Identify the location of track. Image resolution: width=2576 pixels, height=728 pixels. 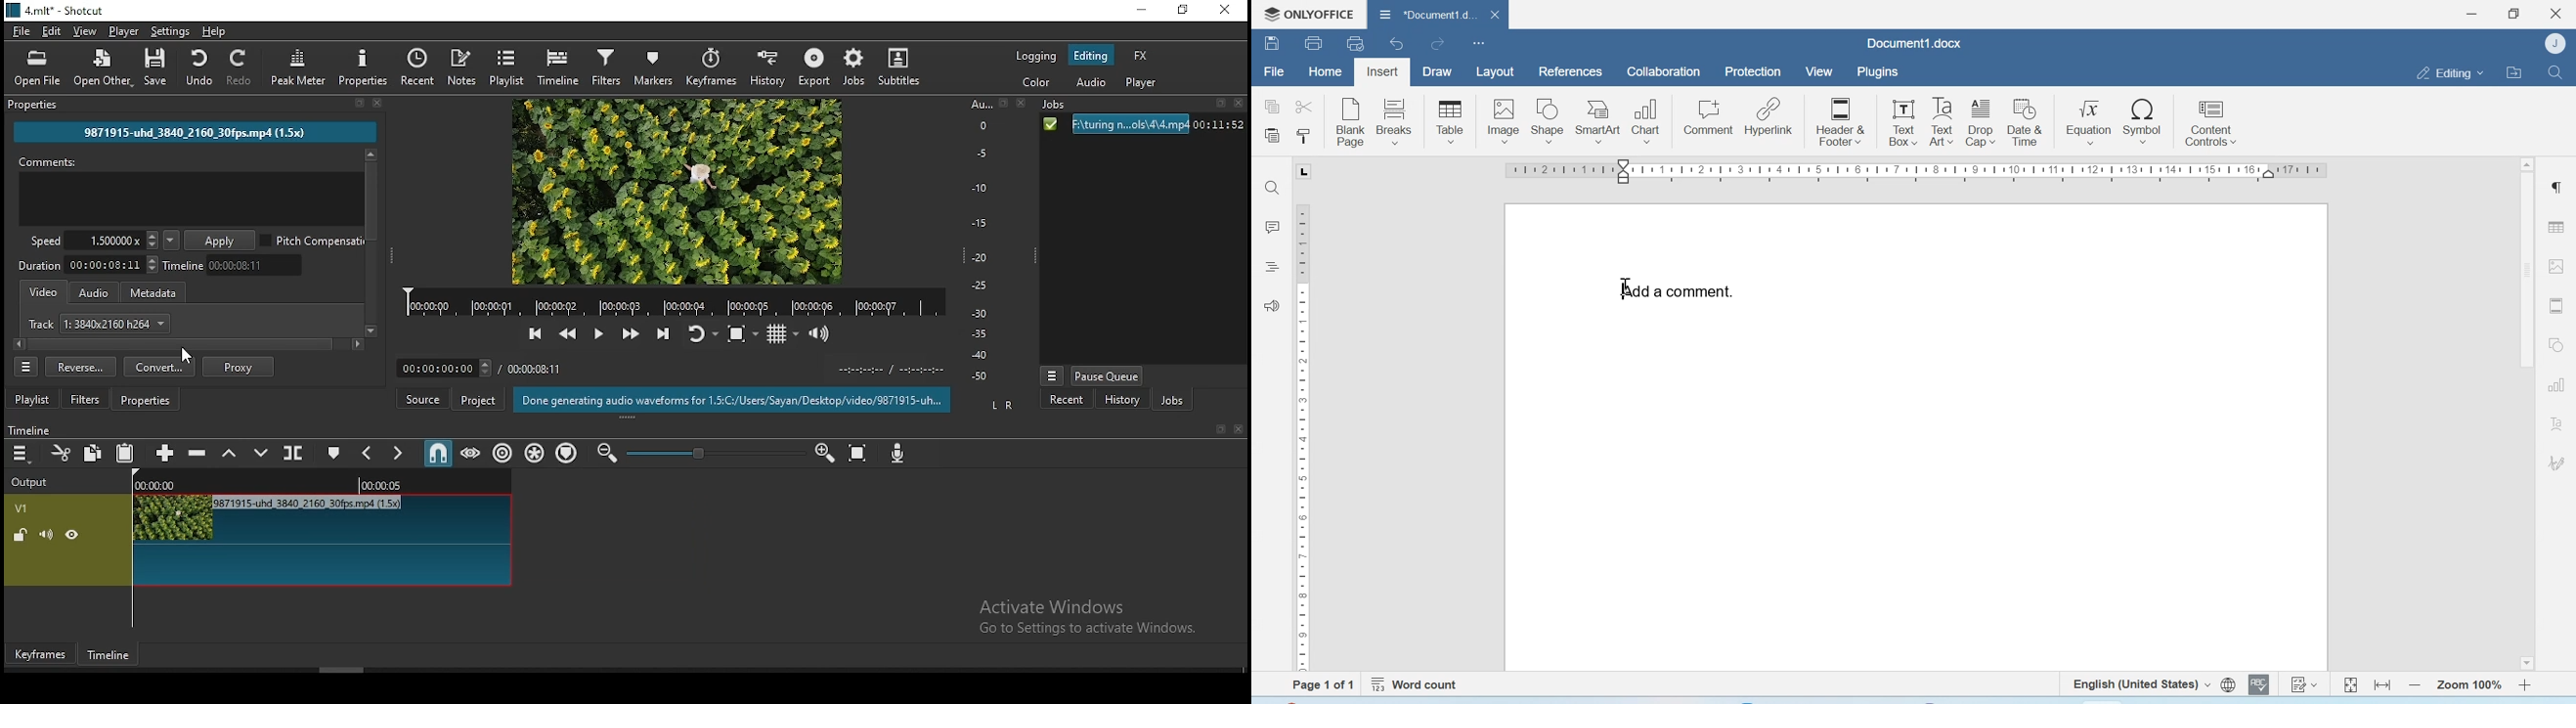
(100, 324).